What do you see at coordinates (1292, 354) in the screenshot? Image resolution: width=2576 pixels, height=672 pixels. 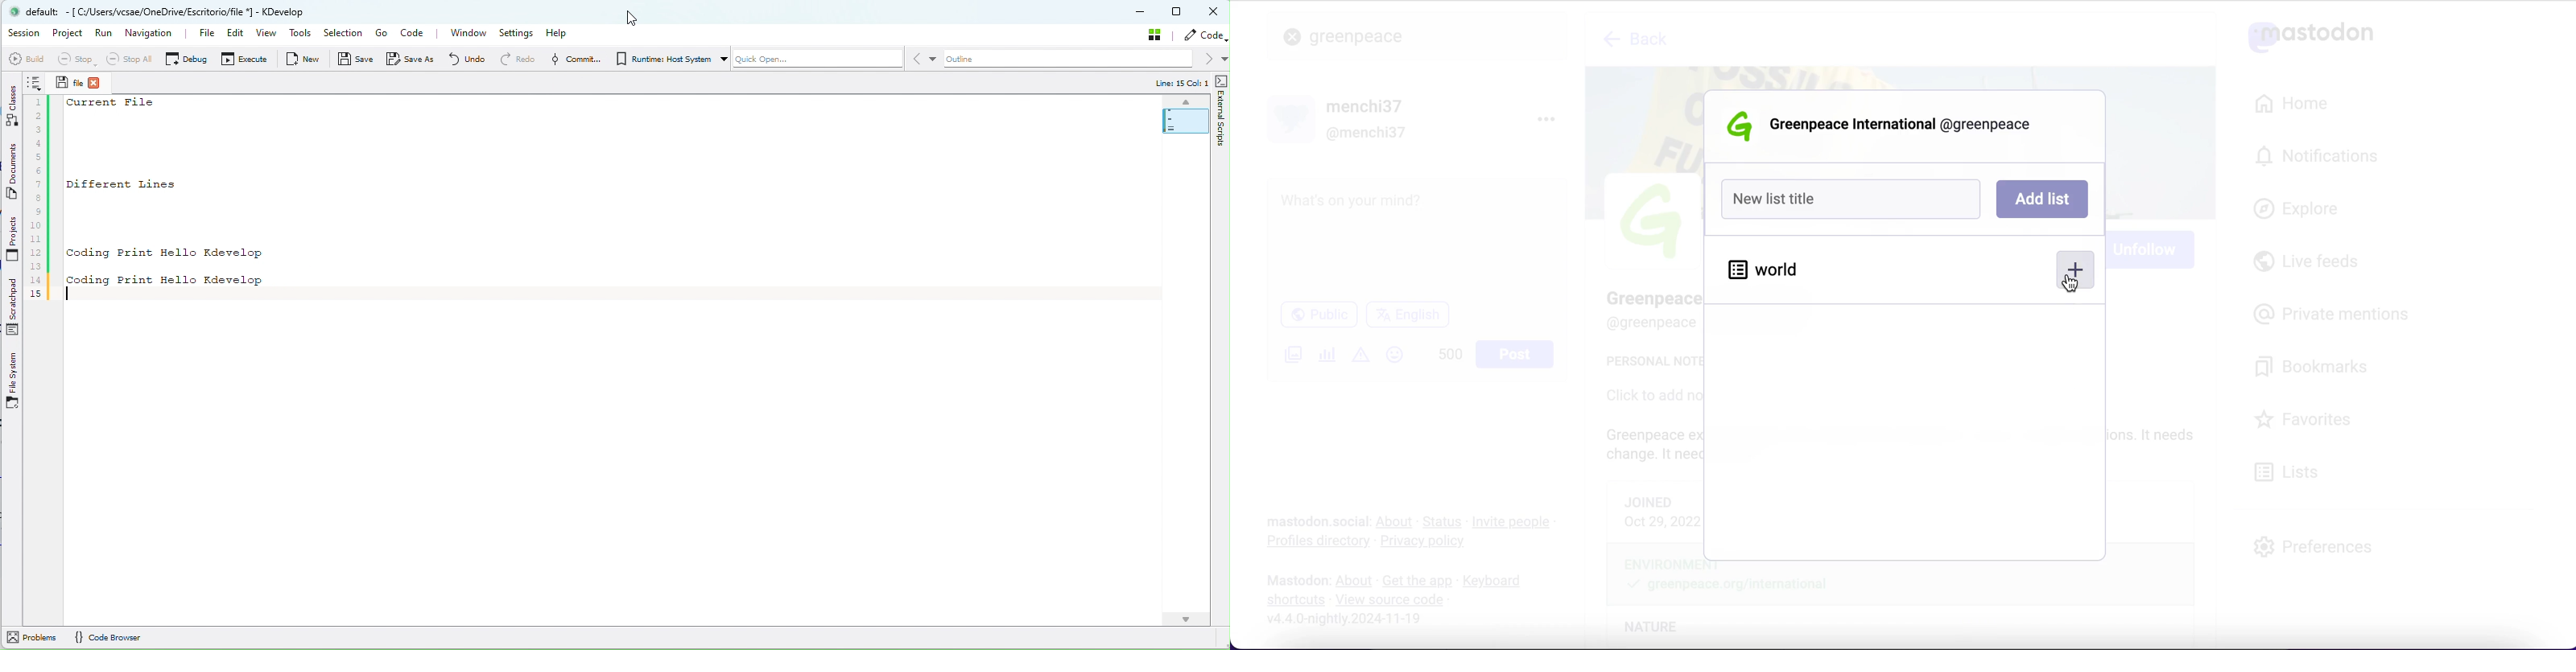 I see `add an image` at bounding box center [1292, 354].